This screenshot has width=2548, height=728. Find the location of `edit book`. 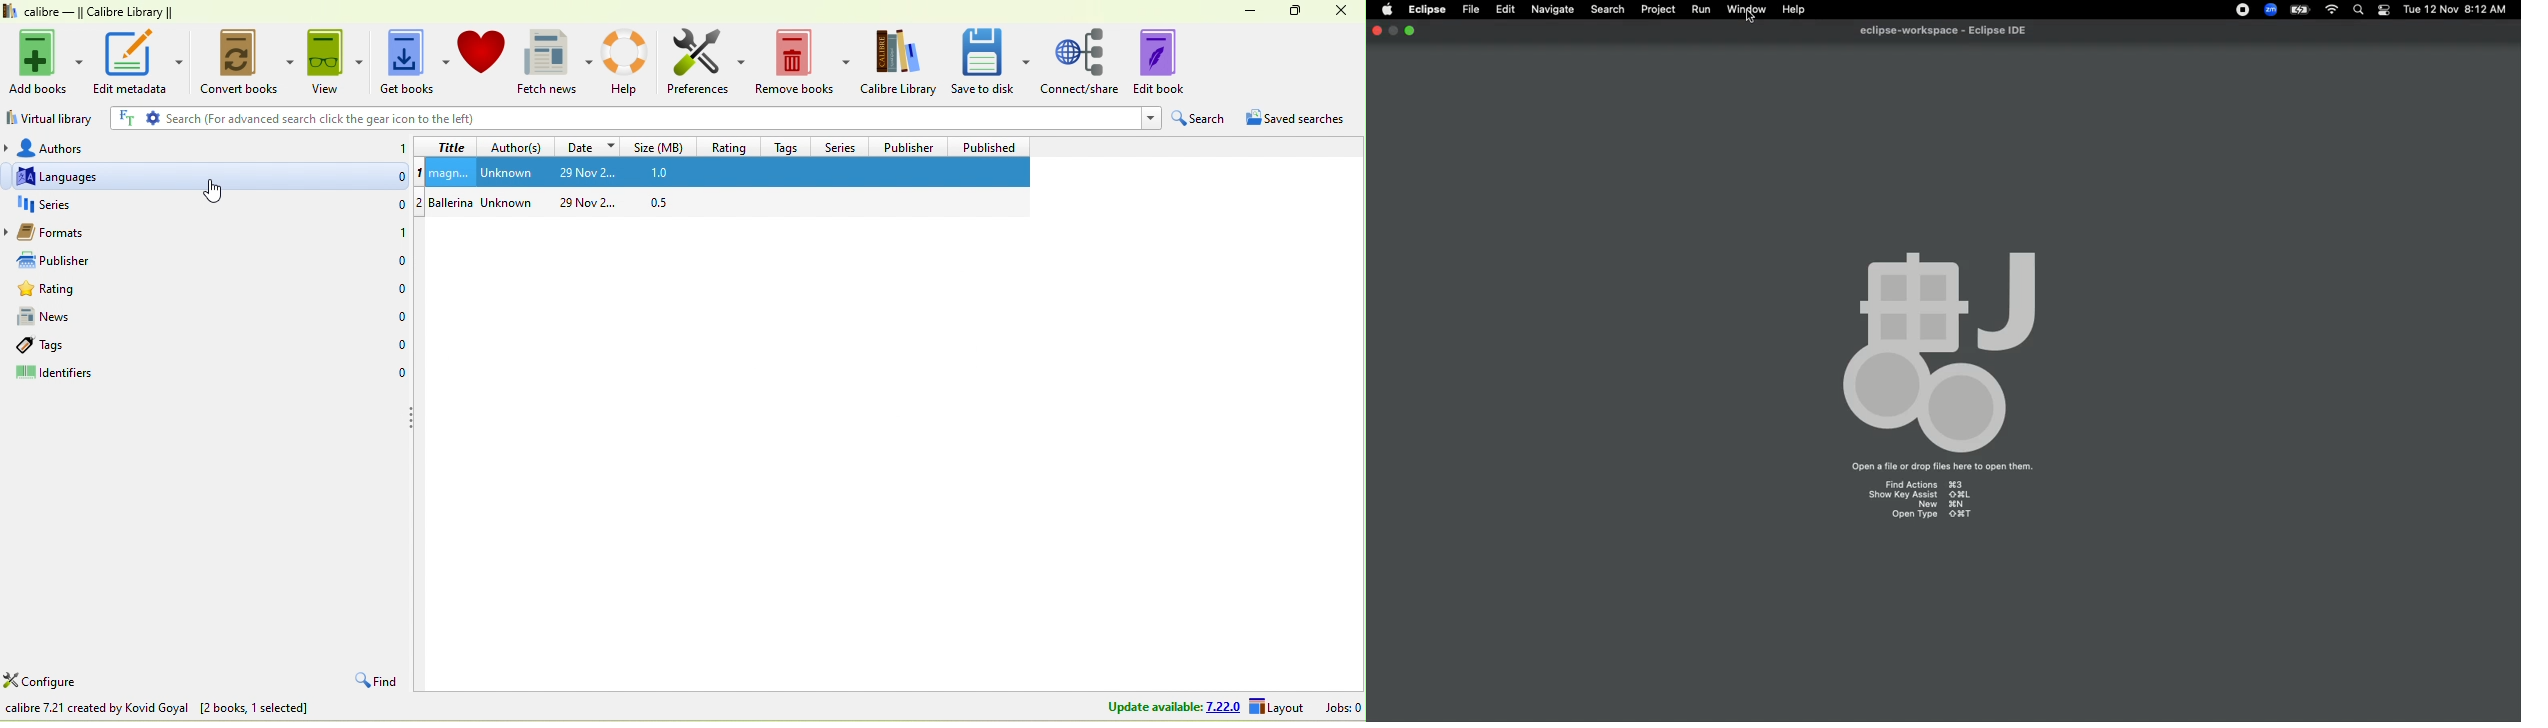

edit book is located at coordinates (1164, 63).